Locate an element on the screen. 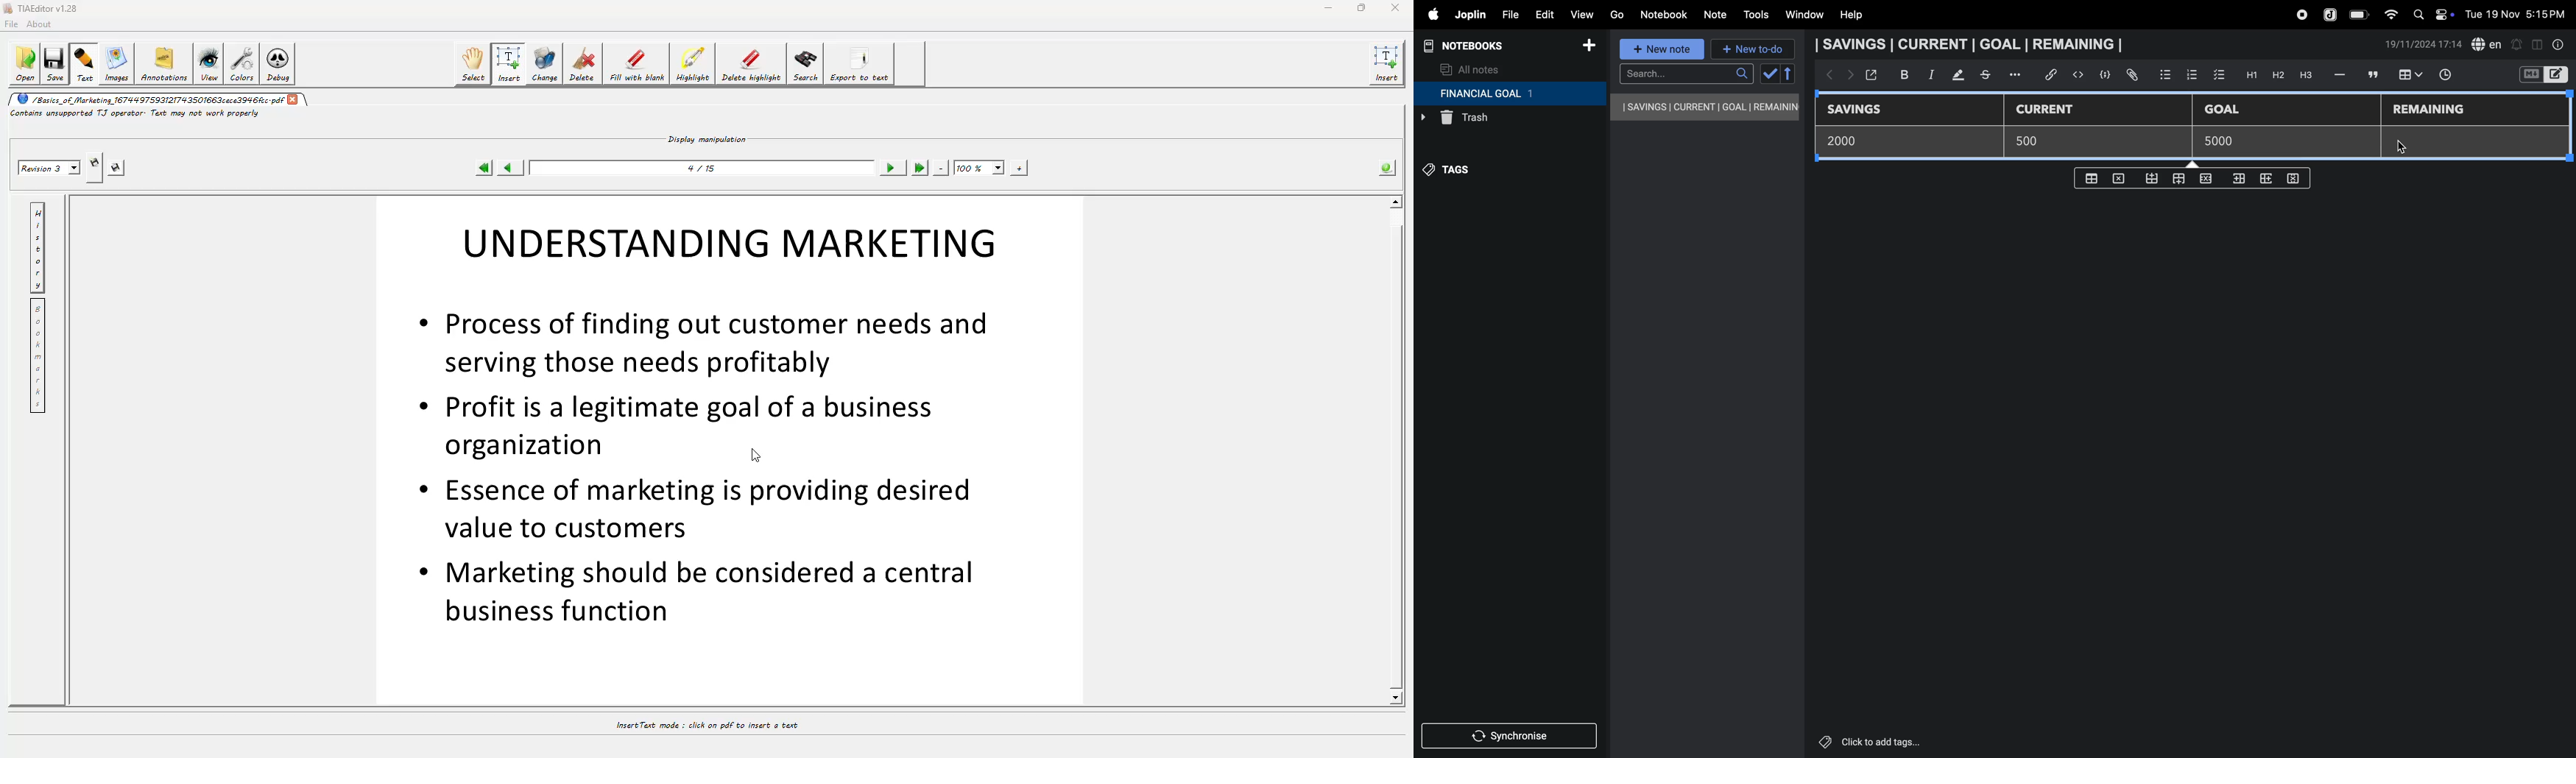 The image size is (2576, 784). forward is located at coordinates (1848, 77).